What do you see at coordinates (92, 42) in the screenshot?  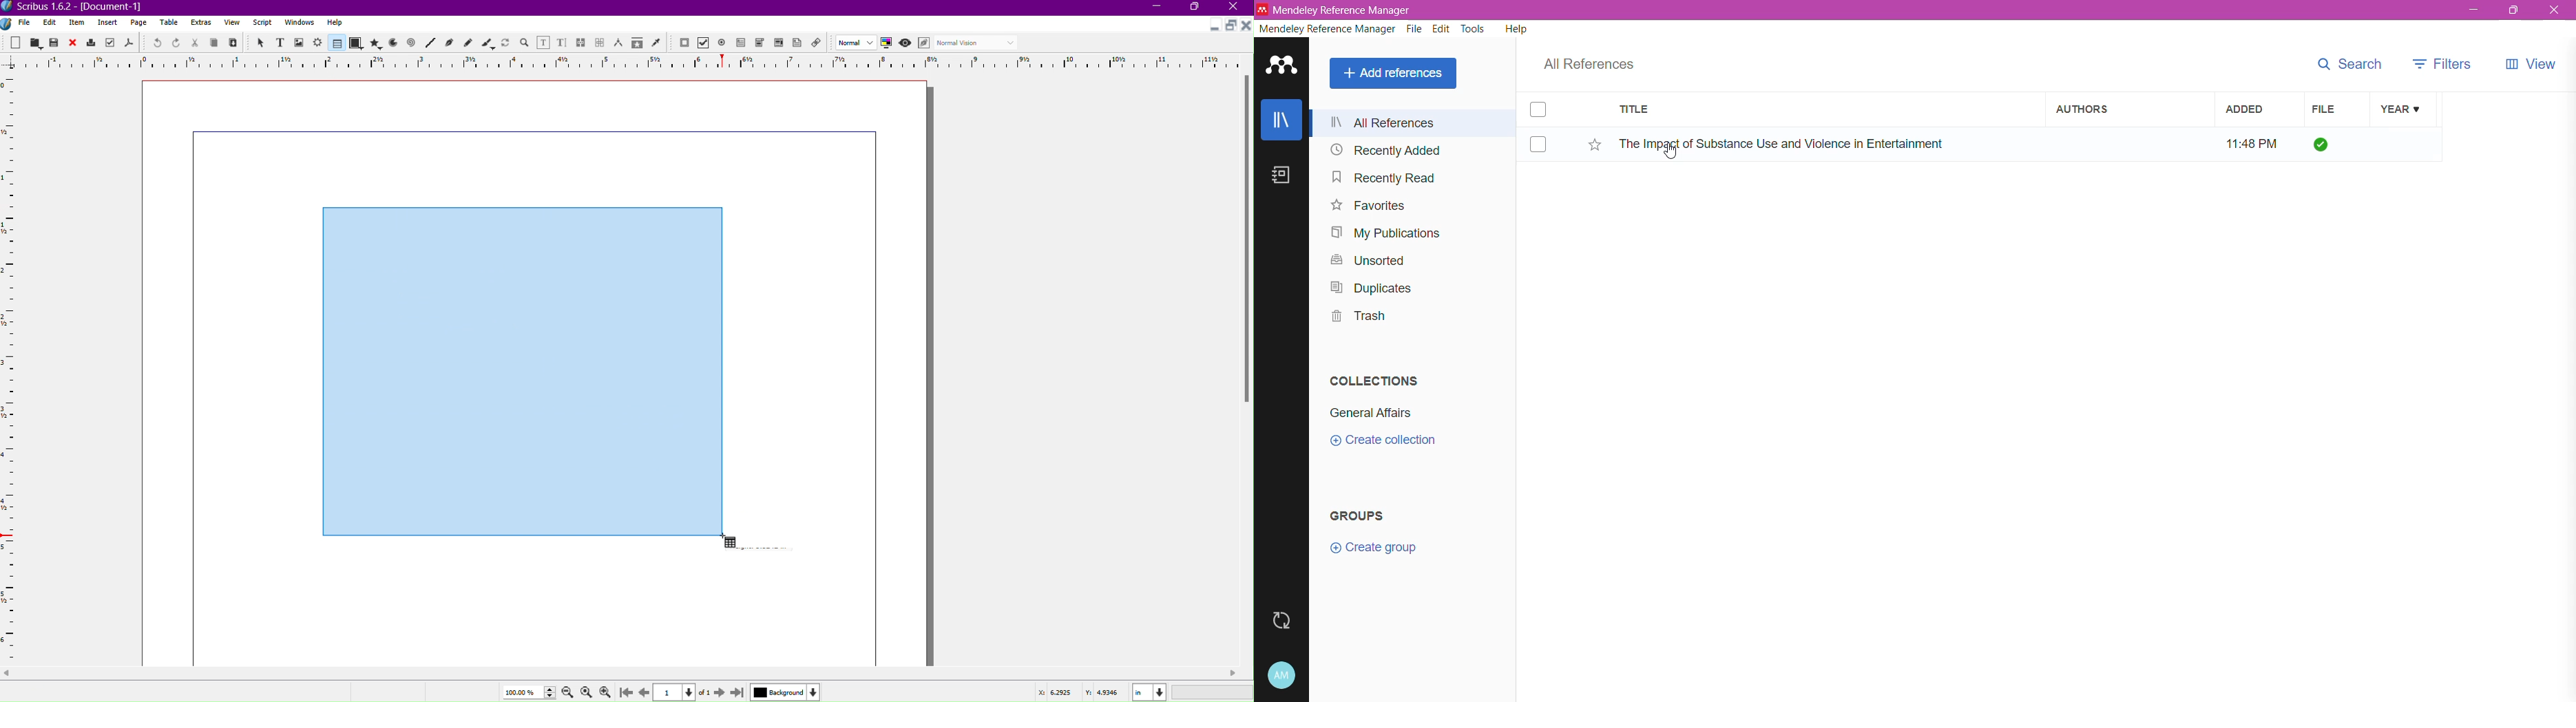 I see `Print` at bounding box center [92, 42].